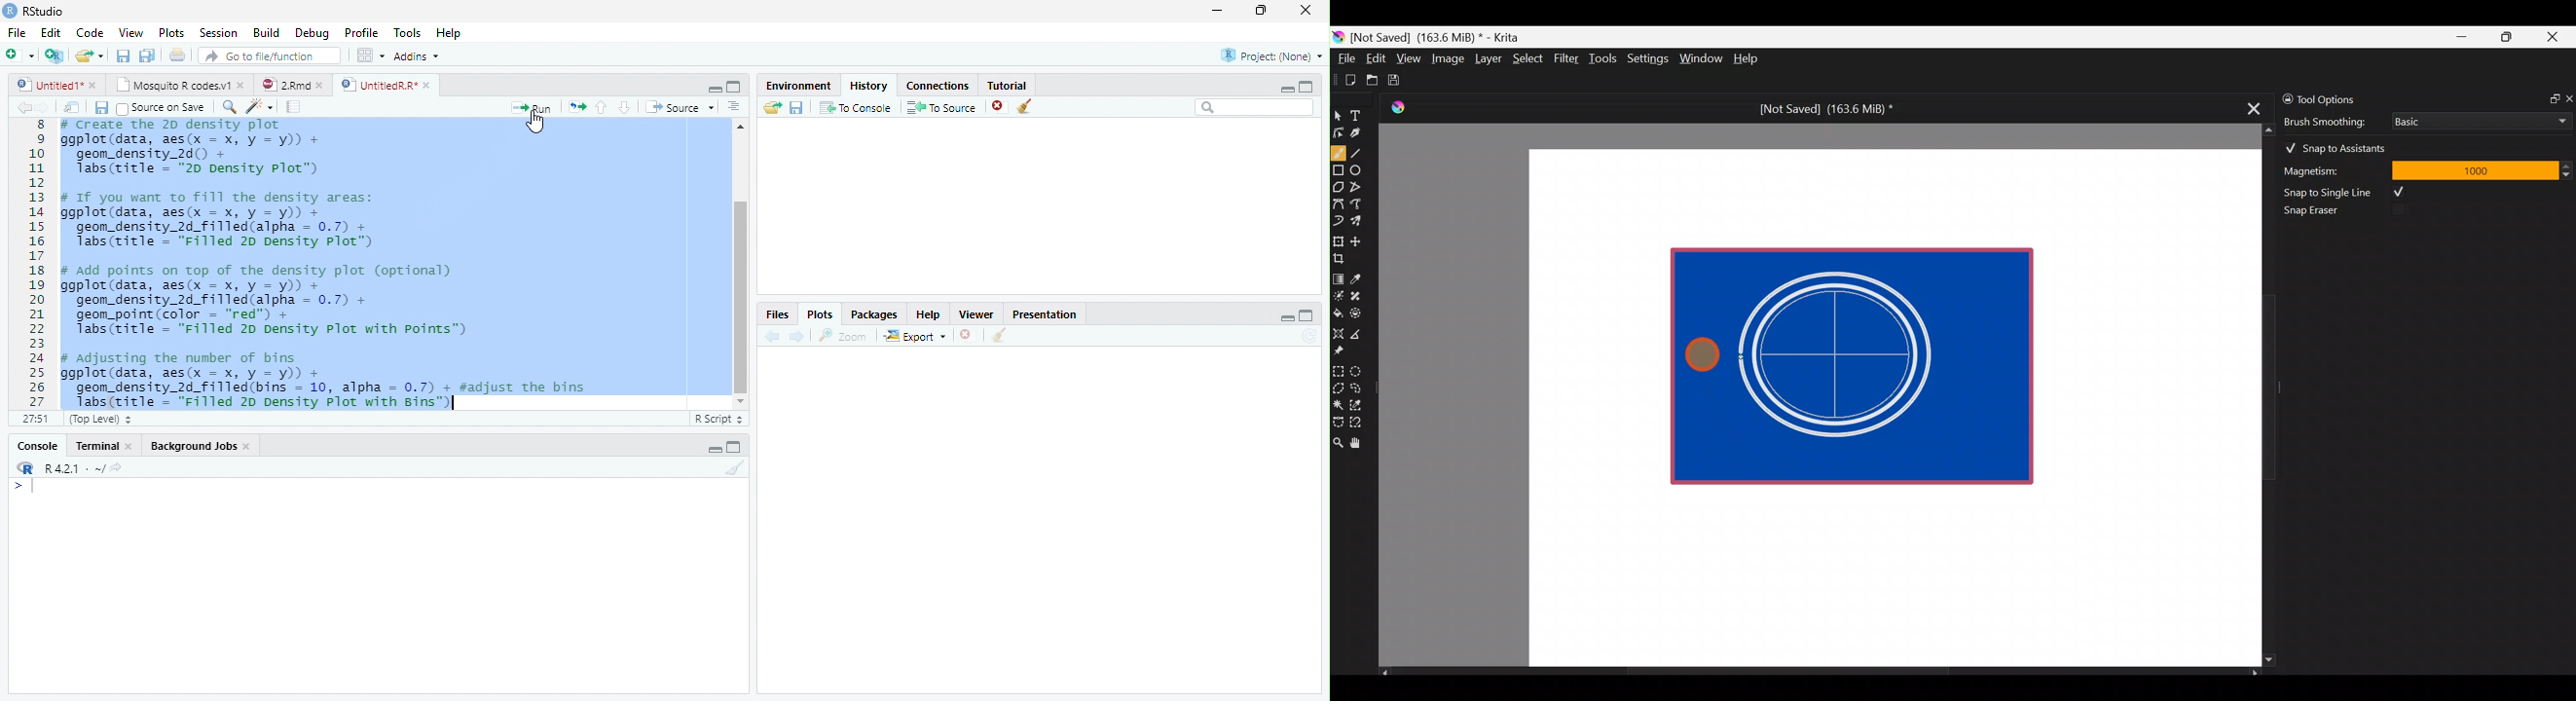 The width and height of the screenshot is (2576, 728). What do you see at coordinates (734, 86) in the screenshot?
I see `maximize` at bounding box center [734, 86].